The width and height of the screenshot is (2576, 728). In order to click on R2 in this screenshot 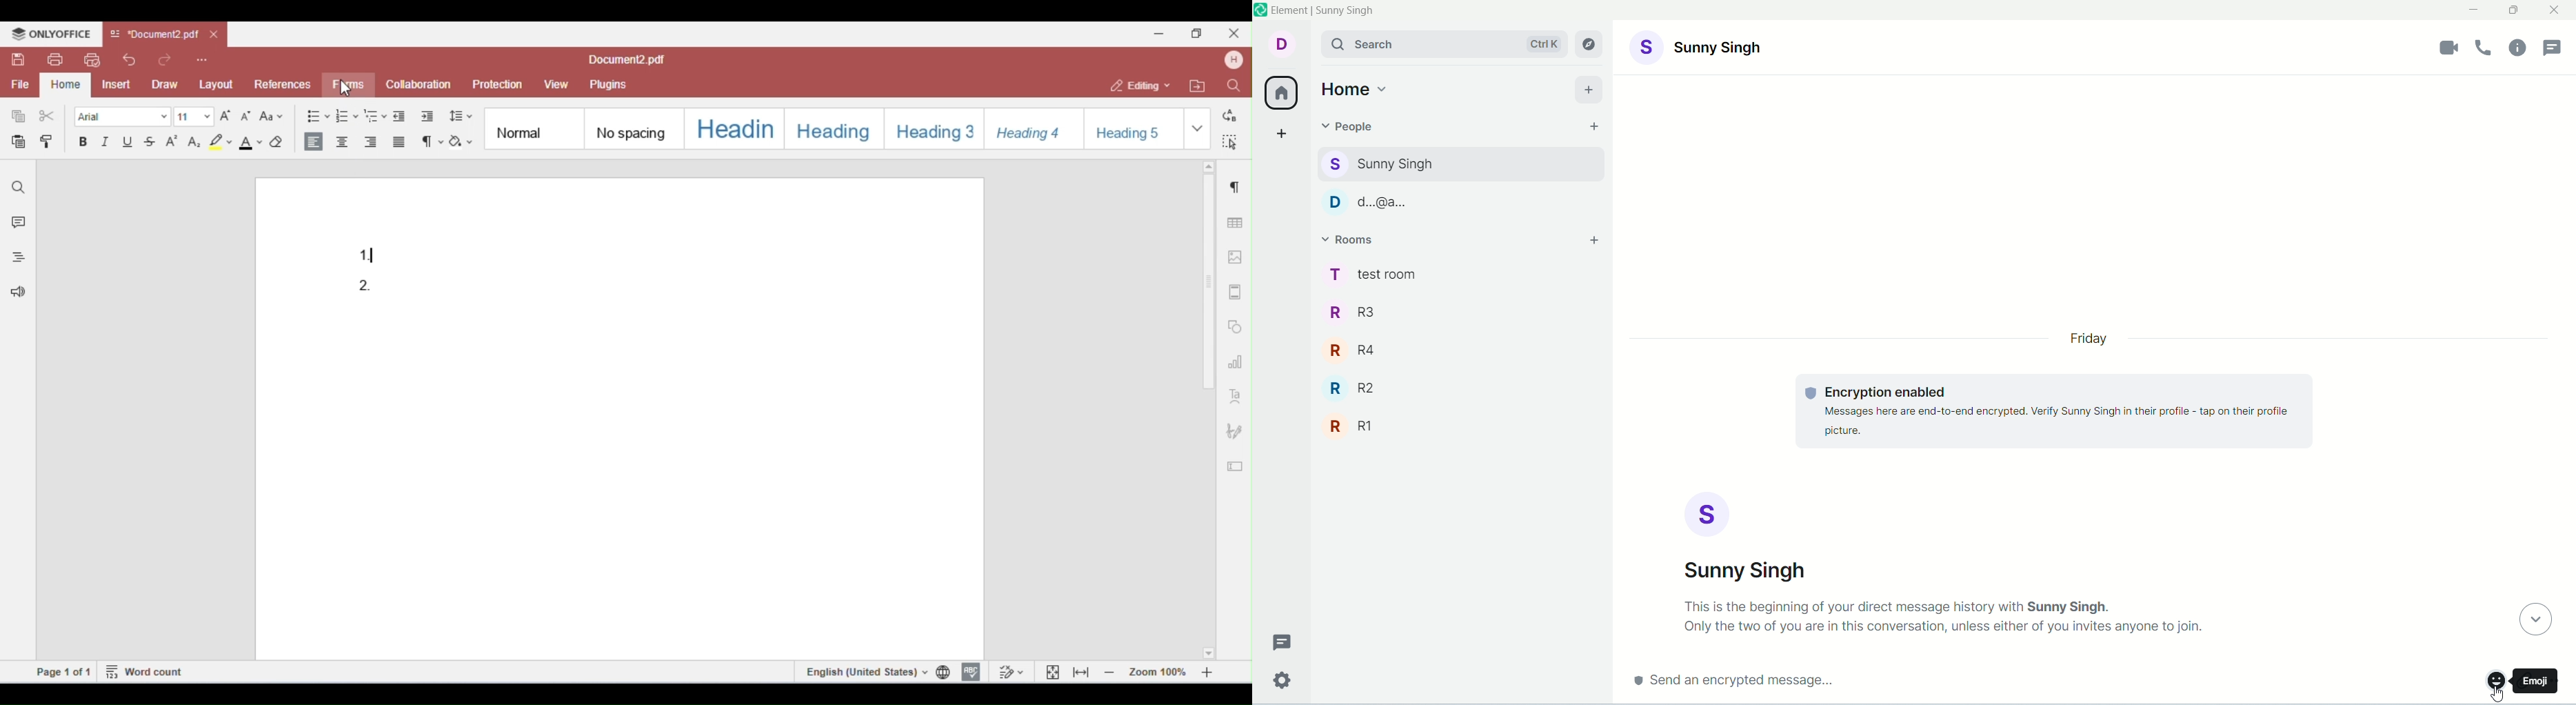, I will do `click(1462, 384)`.